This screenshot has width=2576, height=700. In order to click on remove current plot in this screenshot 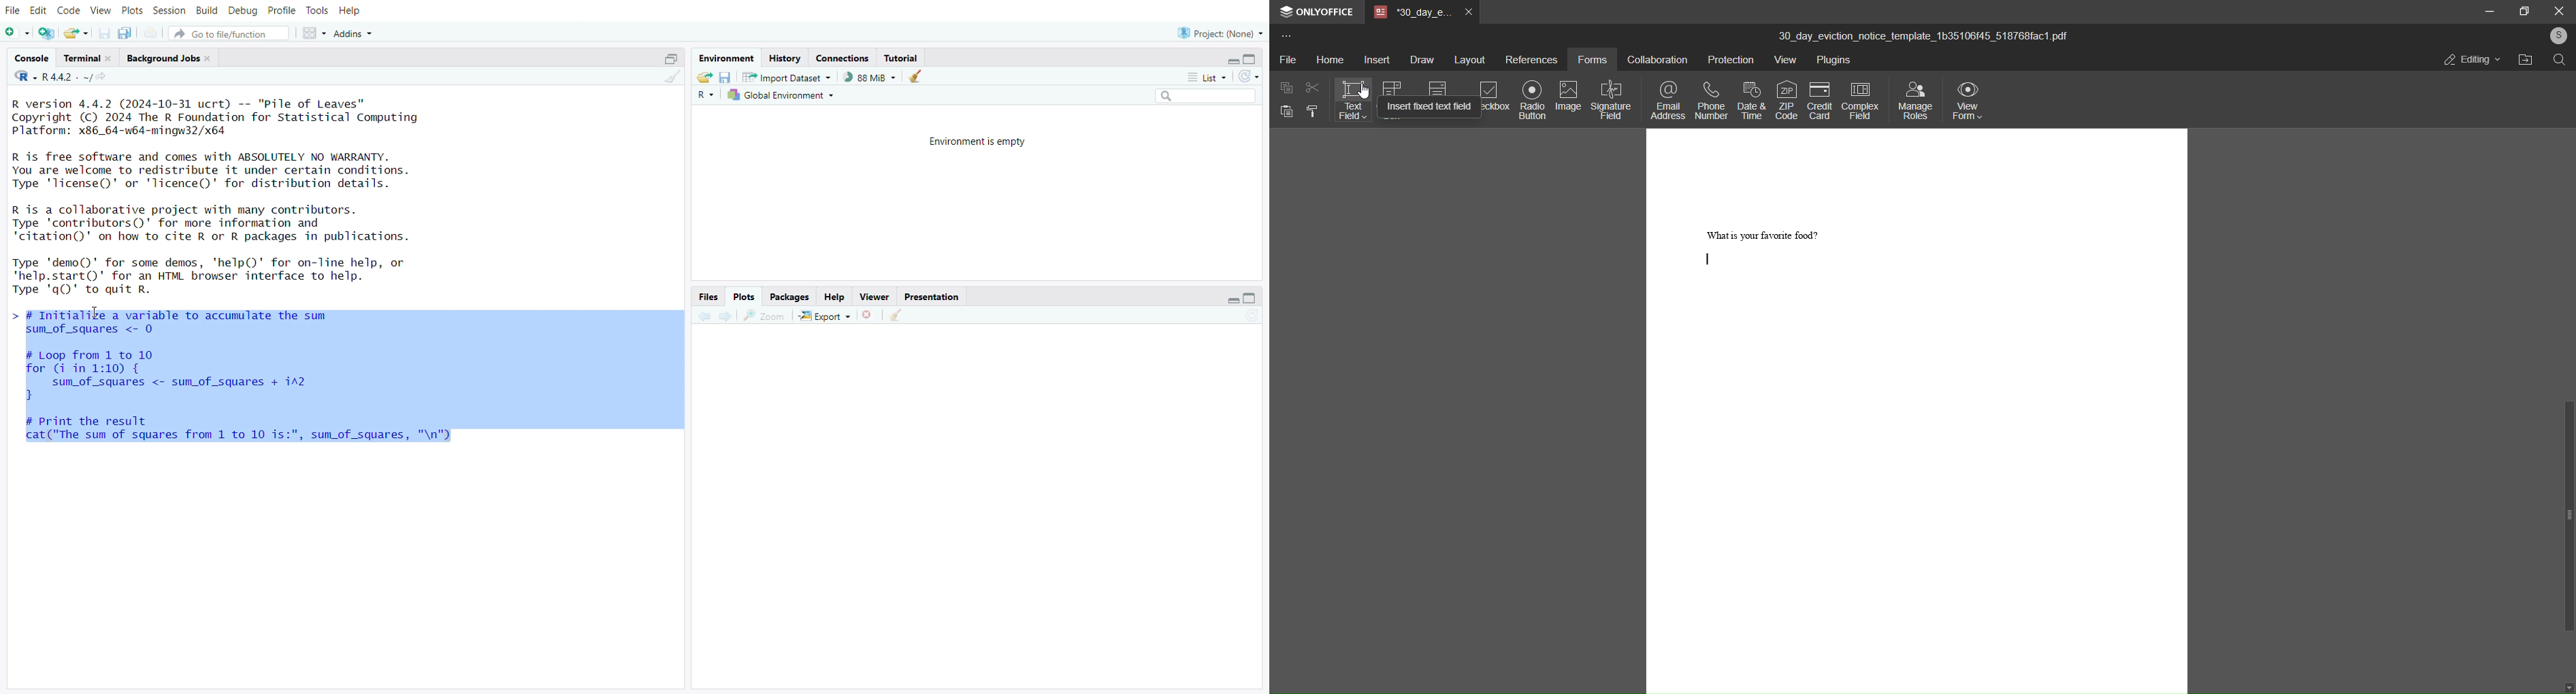, I will do `click(870, 315)`.